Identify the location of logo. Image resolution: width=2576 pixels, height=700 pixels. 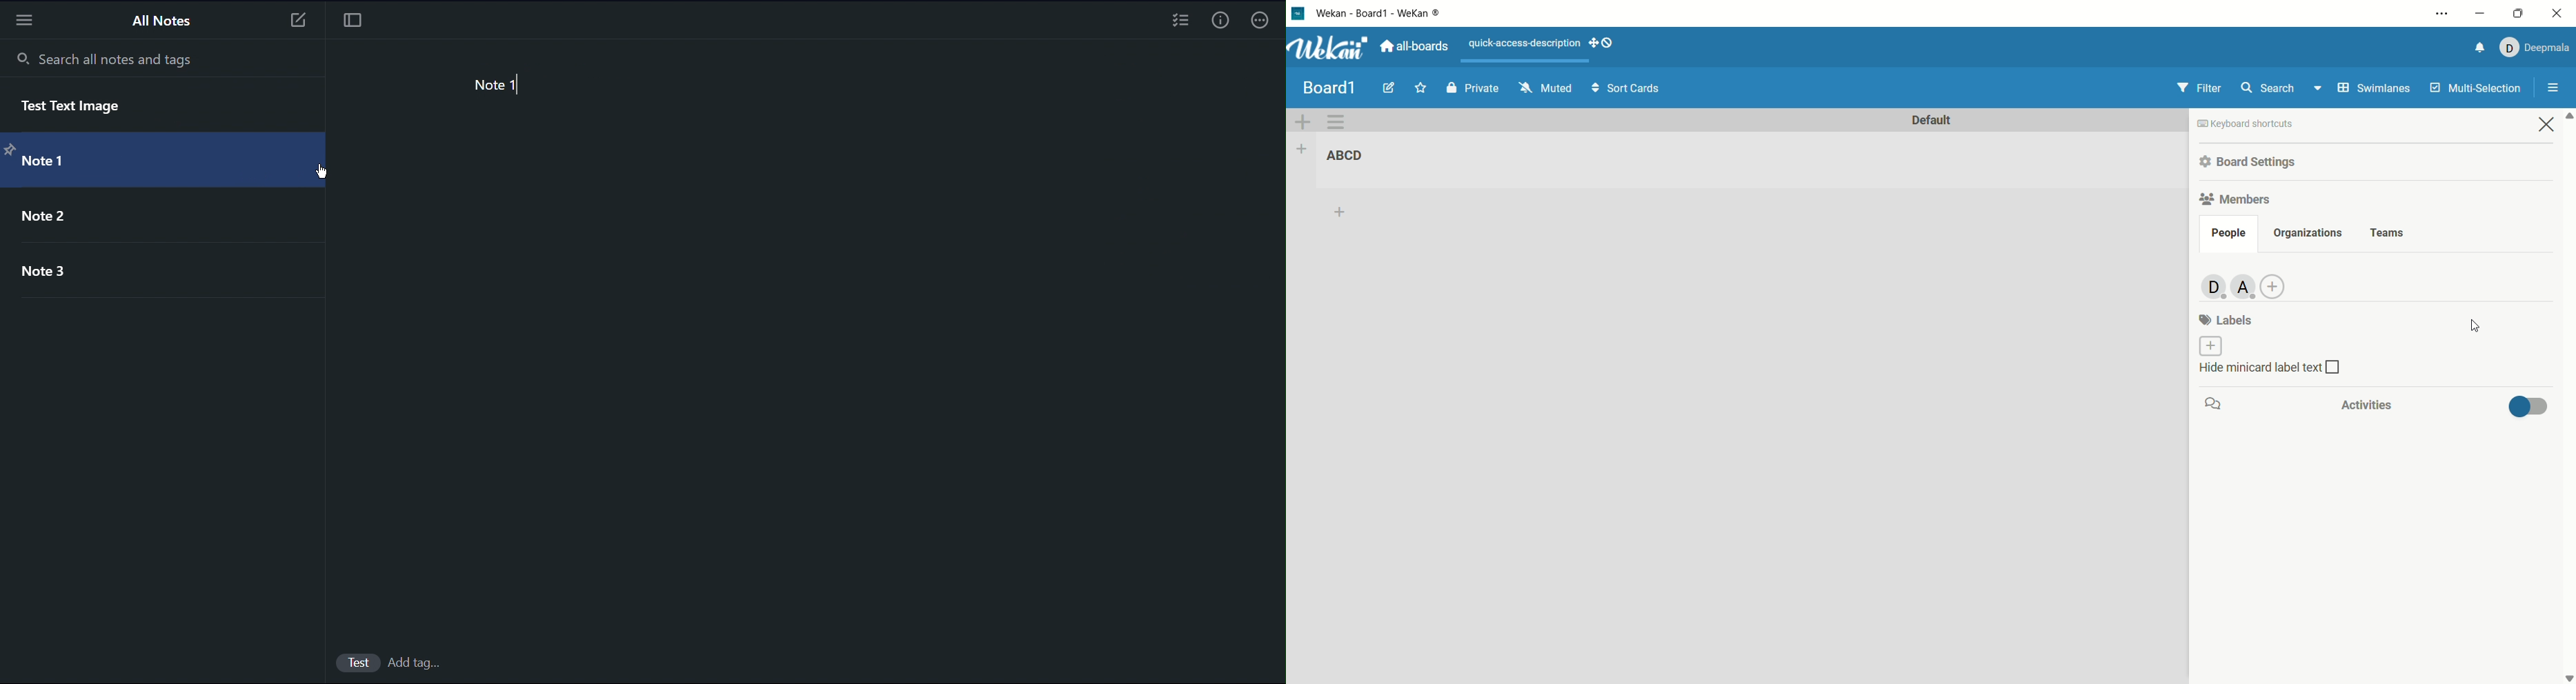
(1297, 13).